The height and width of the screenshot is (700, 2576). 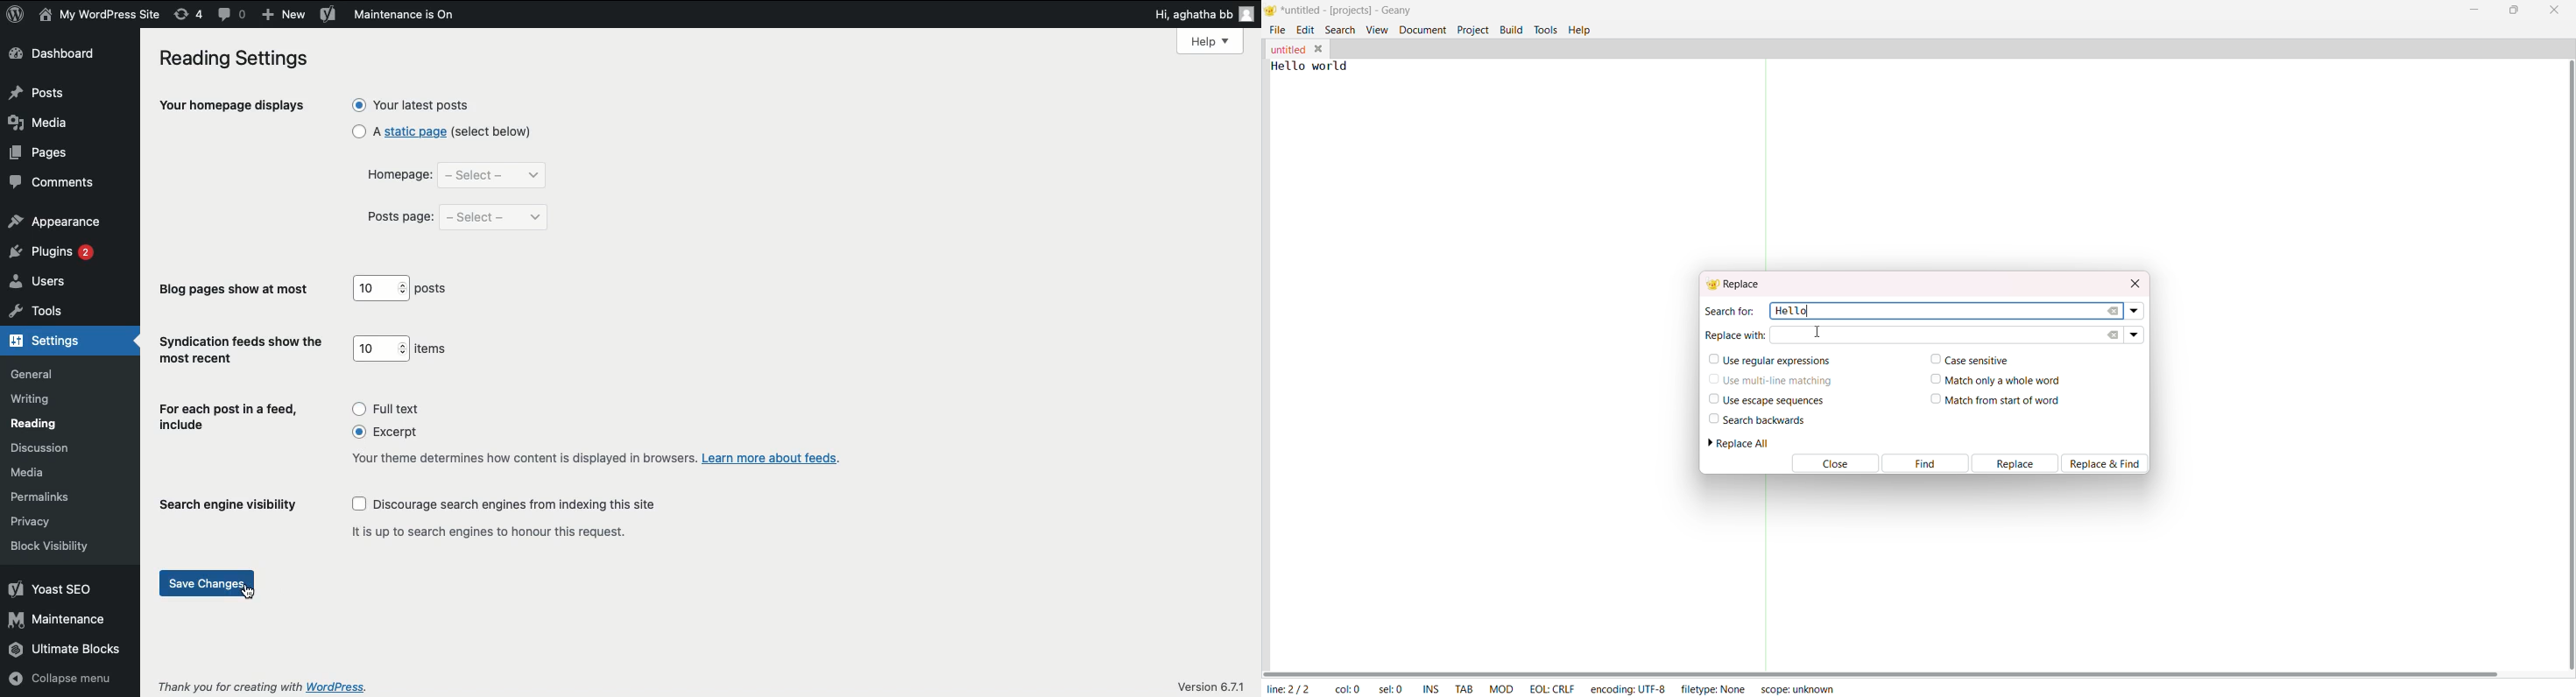 What do you see at coordinates (431, 287) in the screenshot?
I see `posts` at bounding box center [431, 287].